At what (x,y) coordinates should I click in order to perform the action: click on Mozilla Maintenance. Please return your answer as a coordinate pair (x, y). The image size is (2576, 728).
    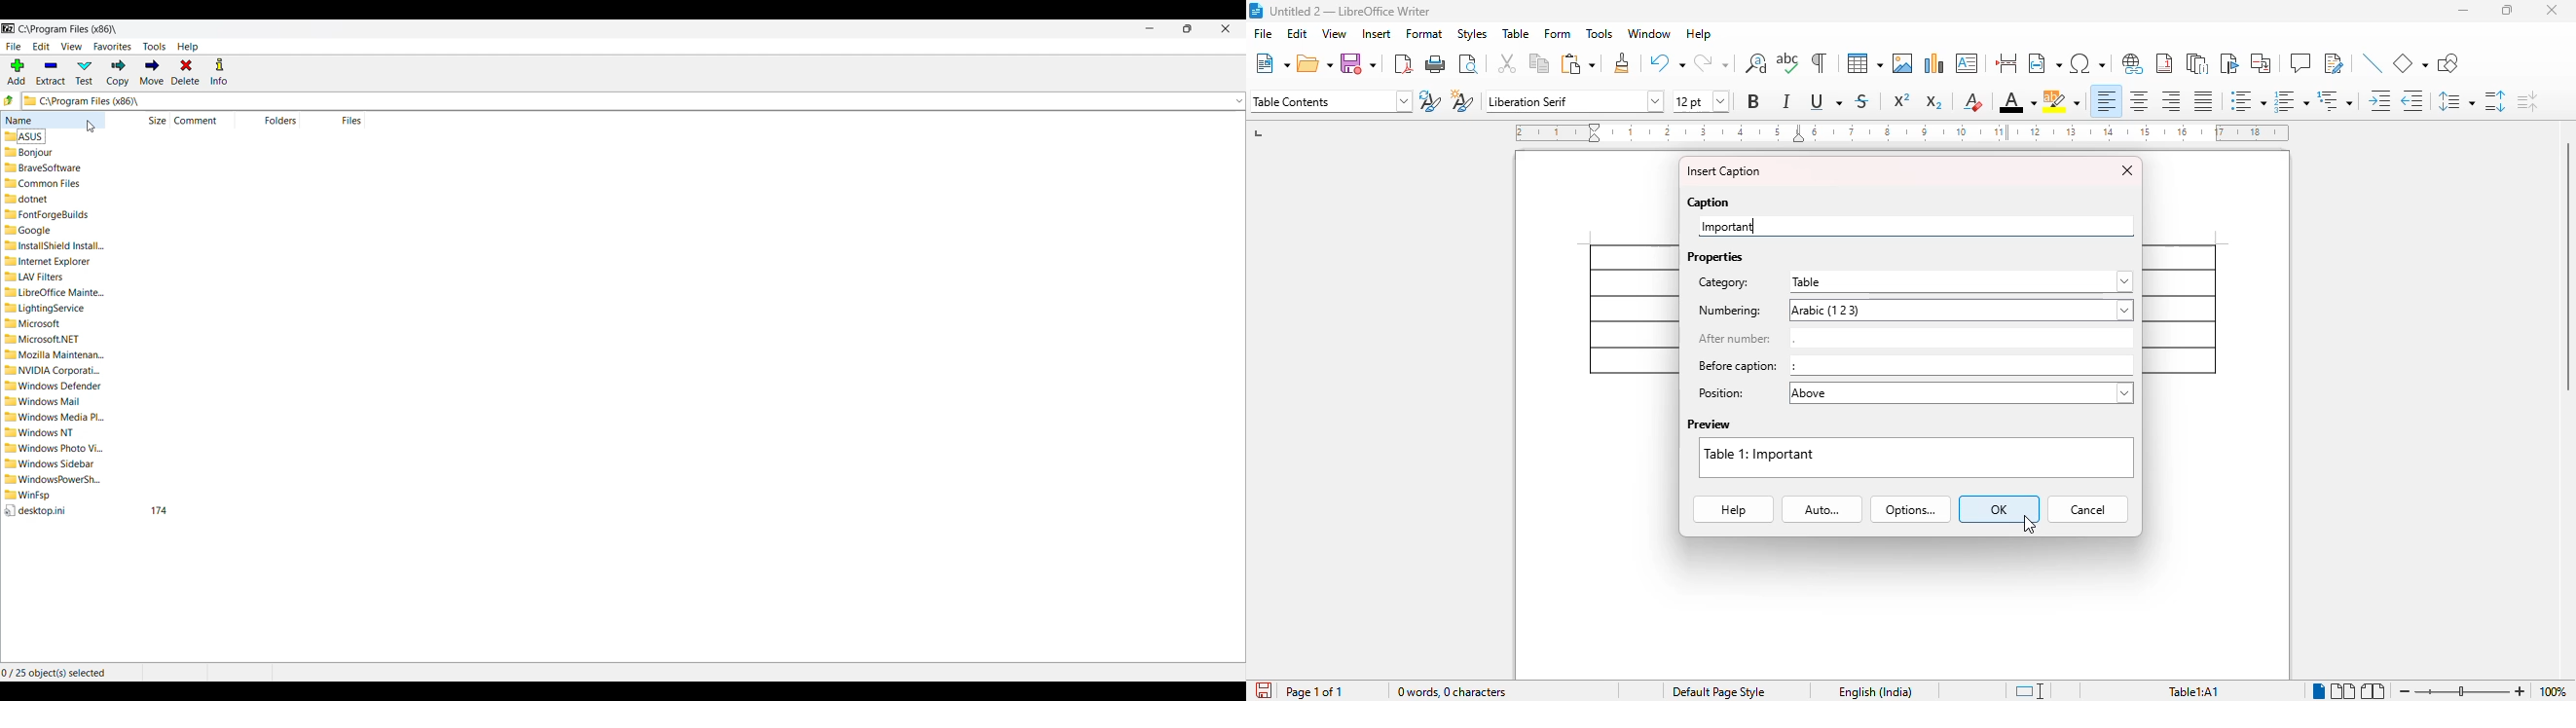
    Looking at the image, I should click on (55, 355).